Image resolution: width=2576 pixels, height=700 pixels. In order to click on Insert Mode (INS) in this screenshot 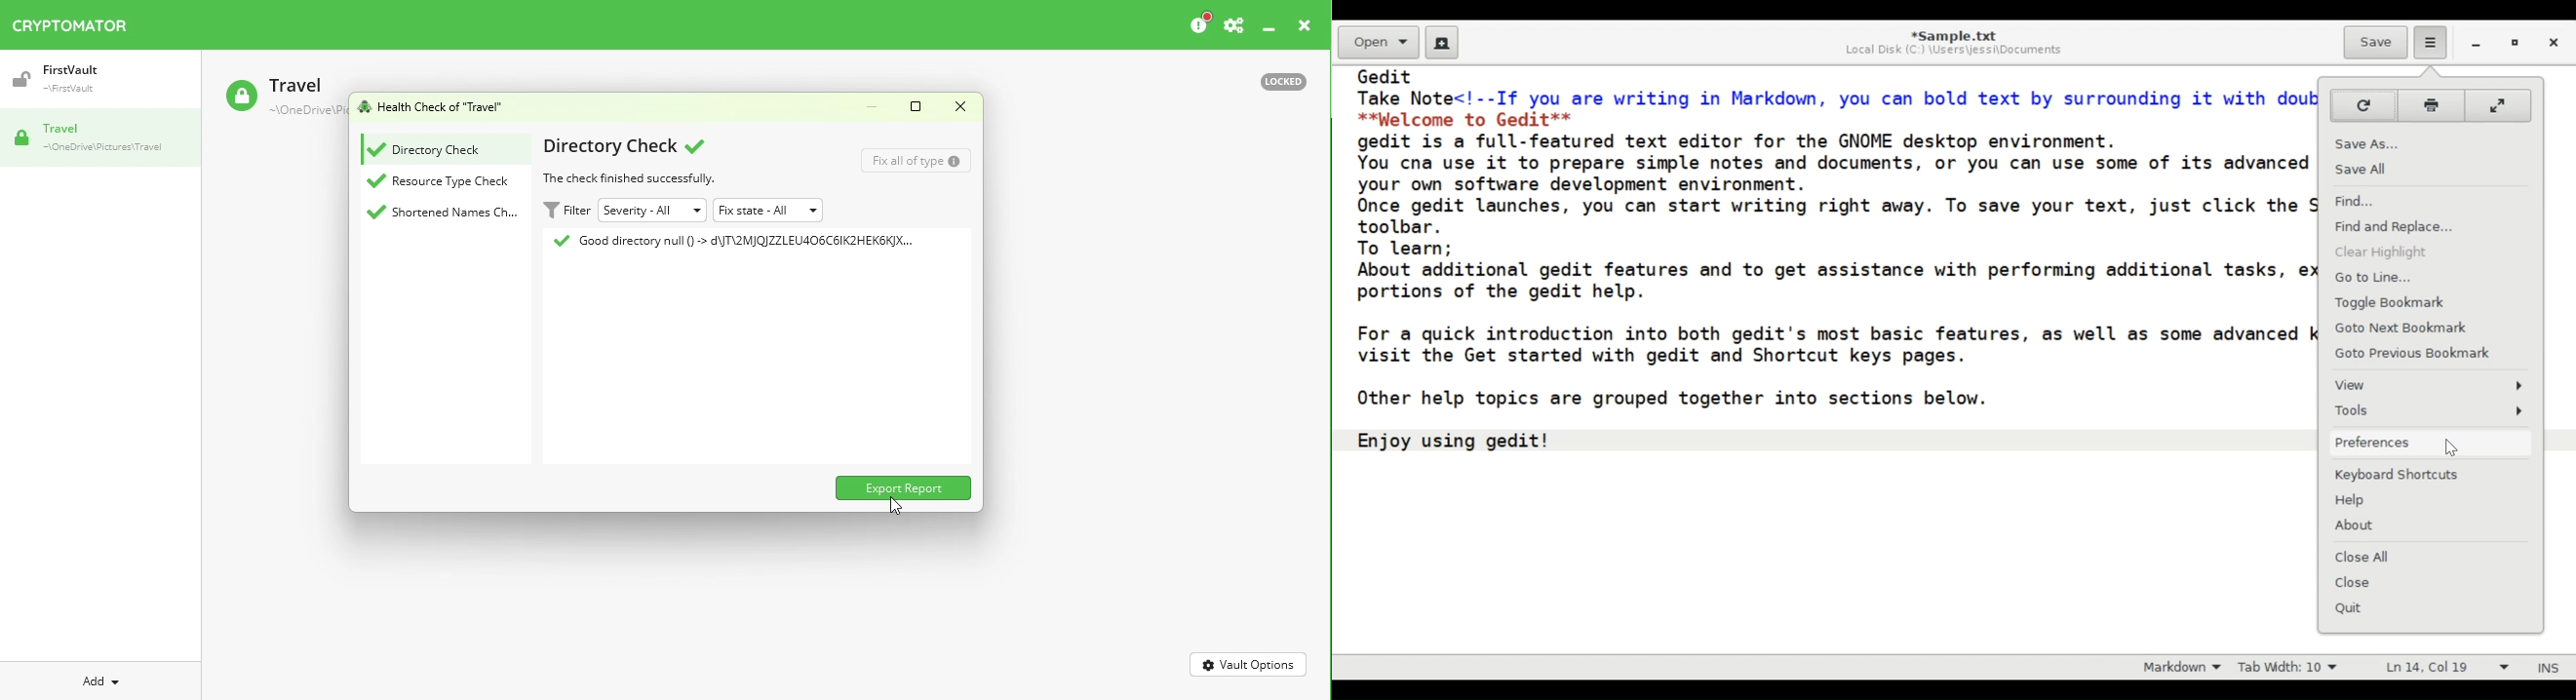, I will do `click(2547, 667)`.